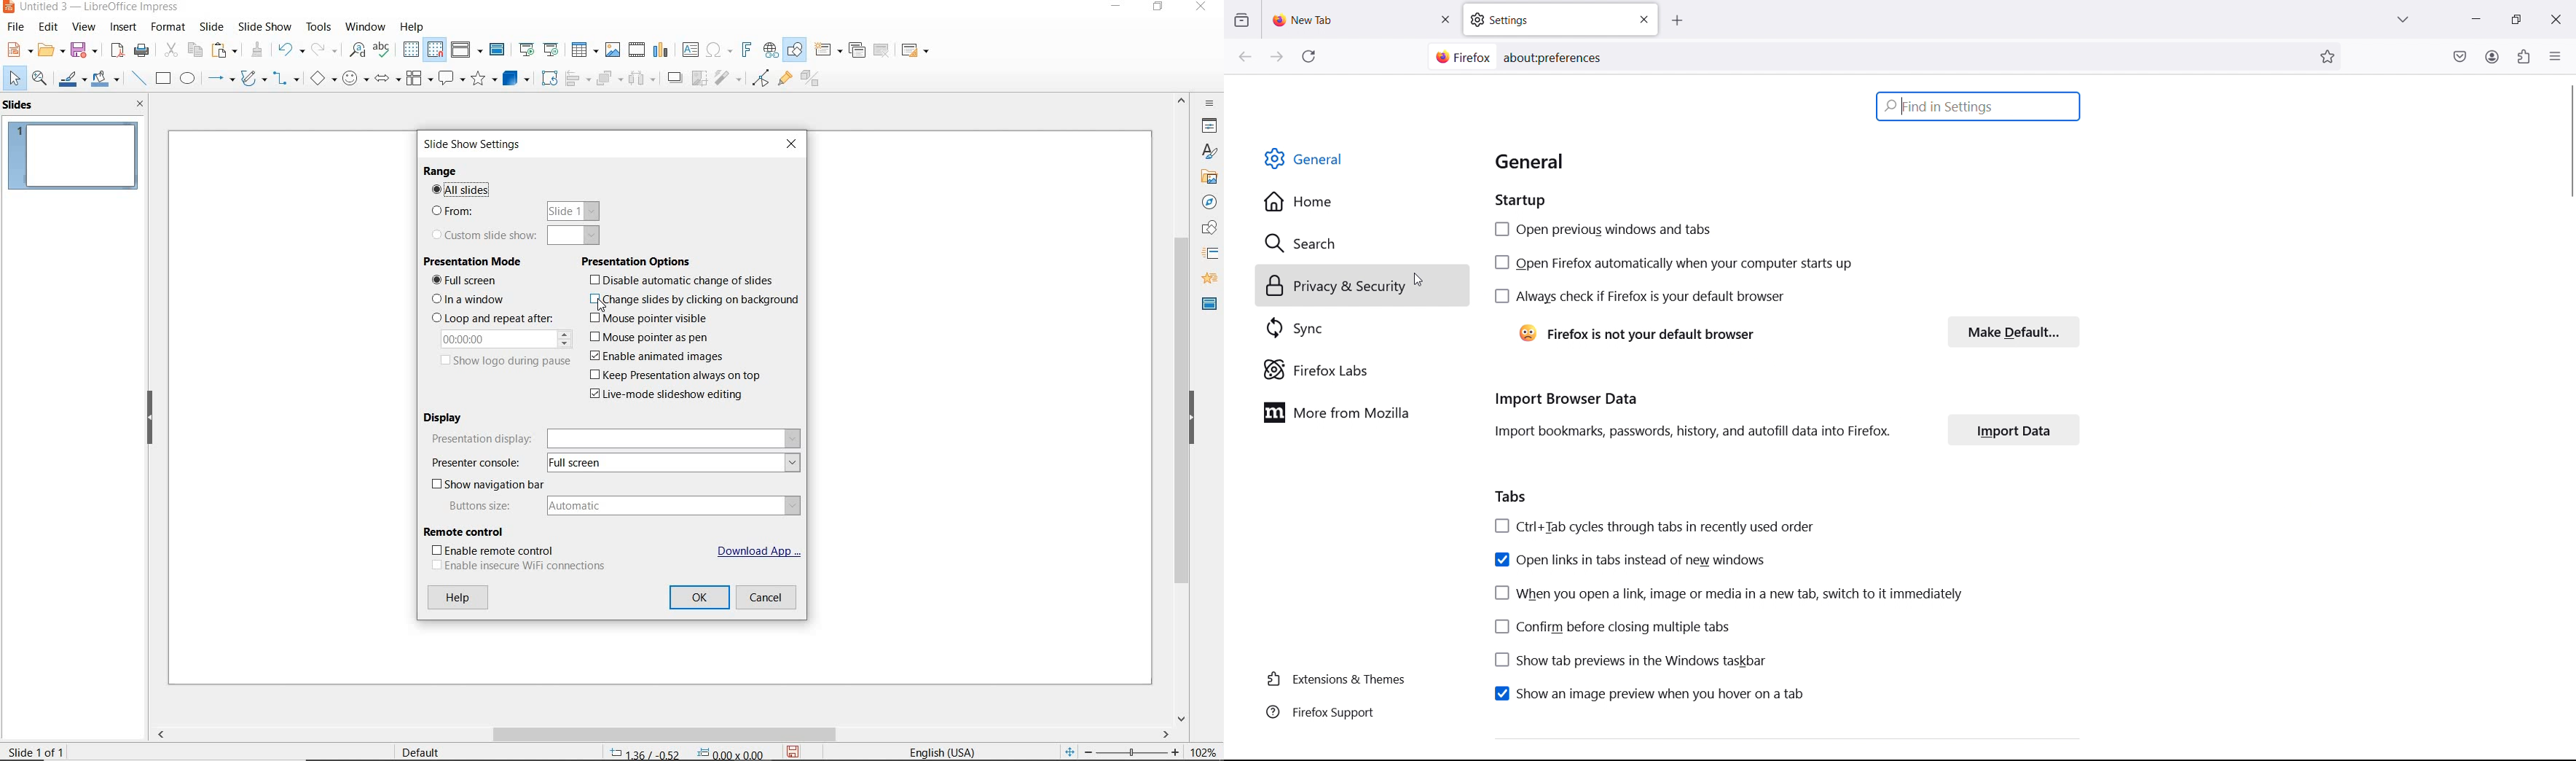 The height and width of the screenshot is (784, 2576). What do you see at coordinates (515, 80) in the screenshot?
I see `3D OBJECTS` at bounding box center [515, 80].